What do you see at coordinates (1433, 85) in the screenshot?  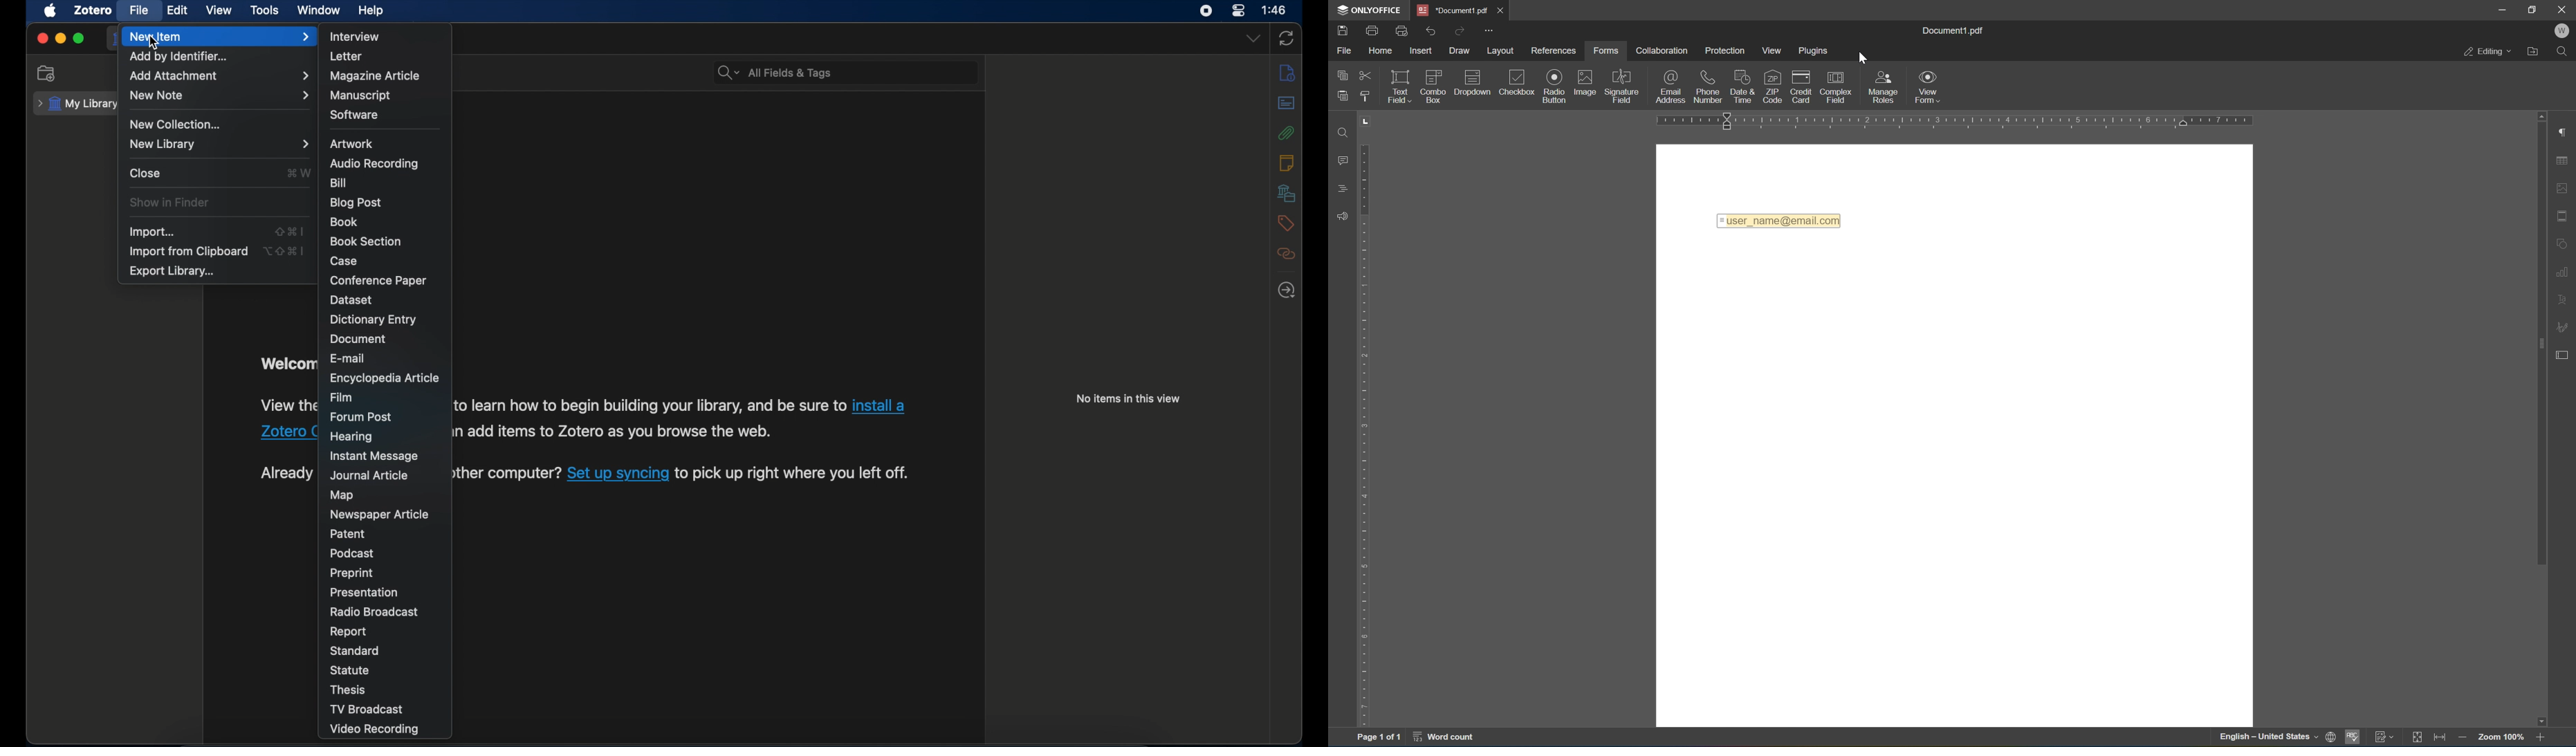 I see `combo box` at bounding box center [1433, 85].